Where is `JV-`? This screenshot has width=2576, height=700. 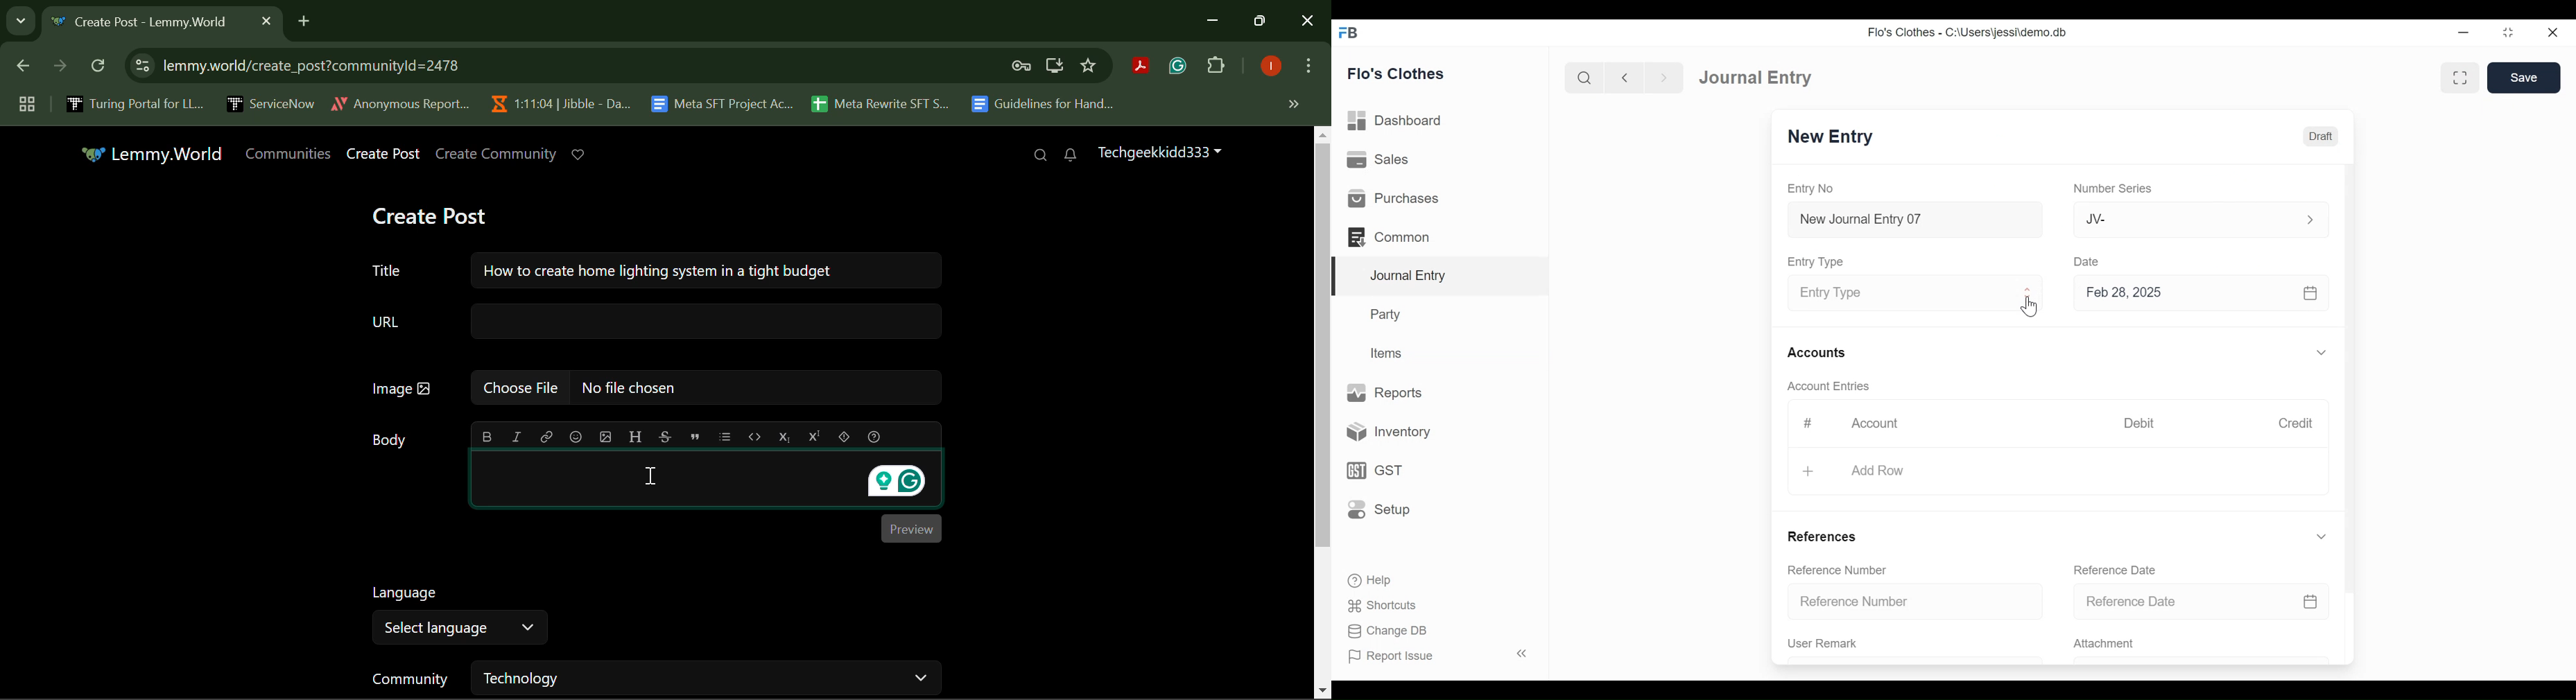
JV- is located at coordinates (2178, 220).